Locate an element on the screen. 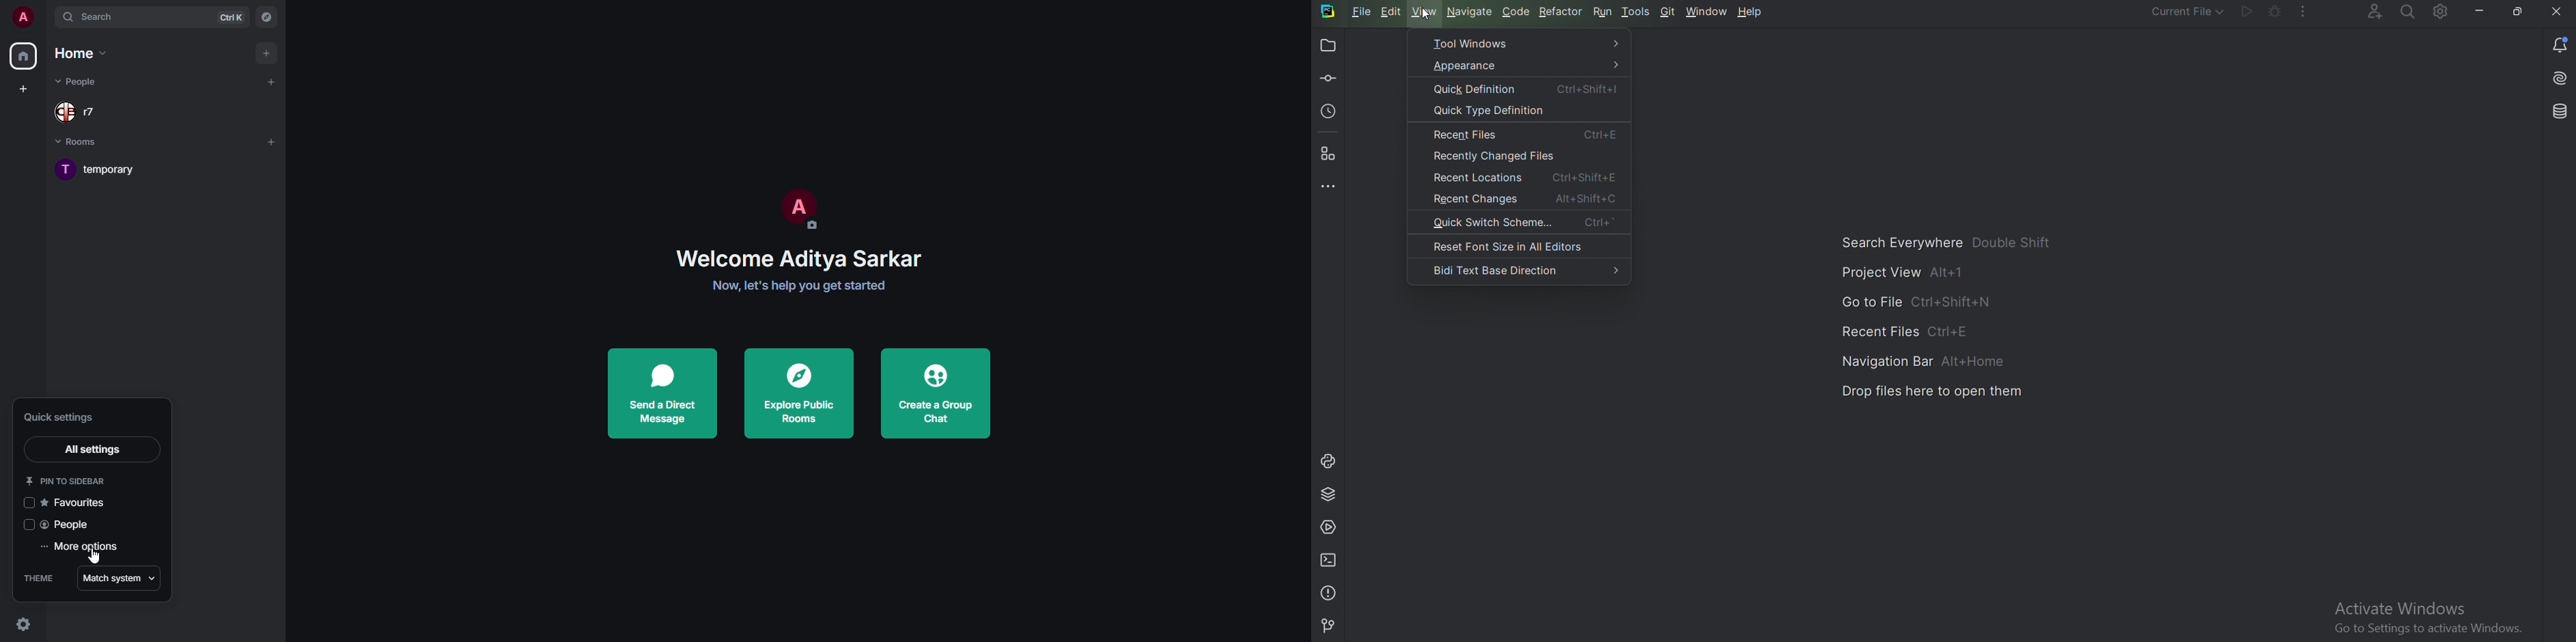  click to enable is located at coordinates (29, 527).